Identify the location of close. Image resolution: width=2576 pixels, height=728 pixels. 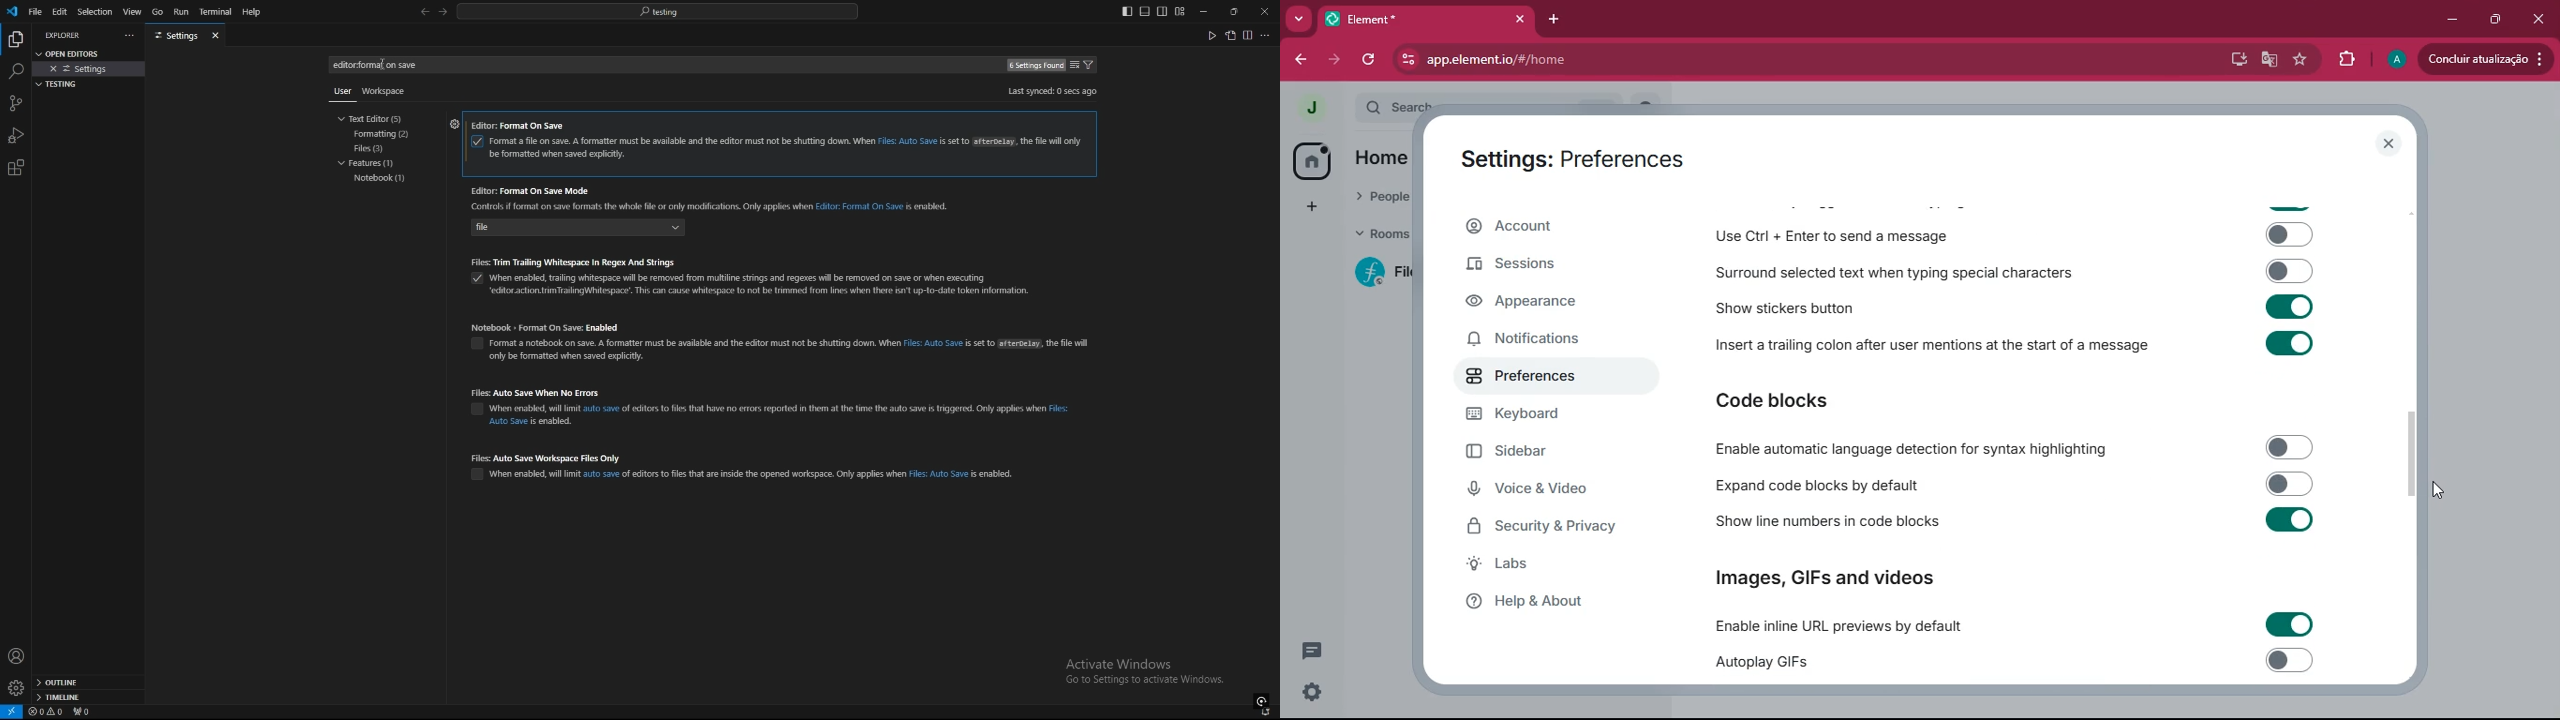
(2538, 20).